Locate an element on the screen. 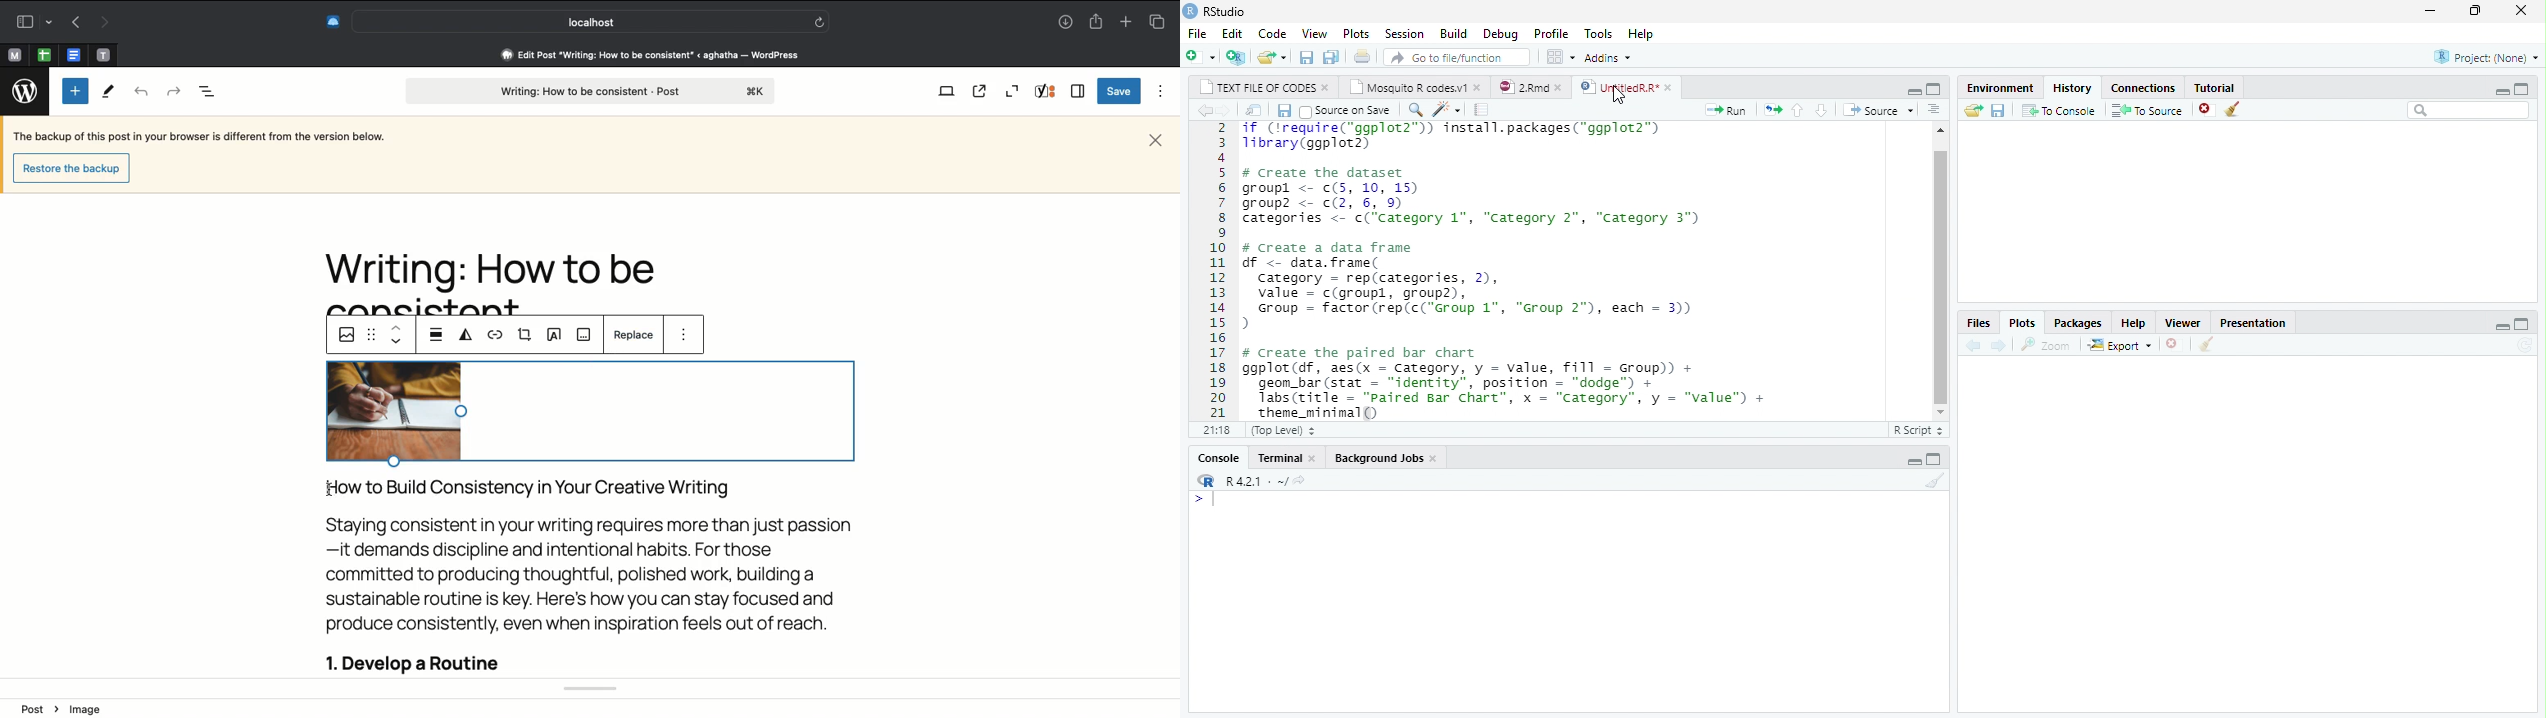 Image resolution: width=2548 pixels, height=728 pixels. 2.rmd is located at coordinates (1524, 87).